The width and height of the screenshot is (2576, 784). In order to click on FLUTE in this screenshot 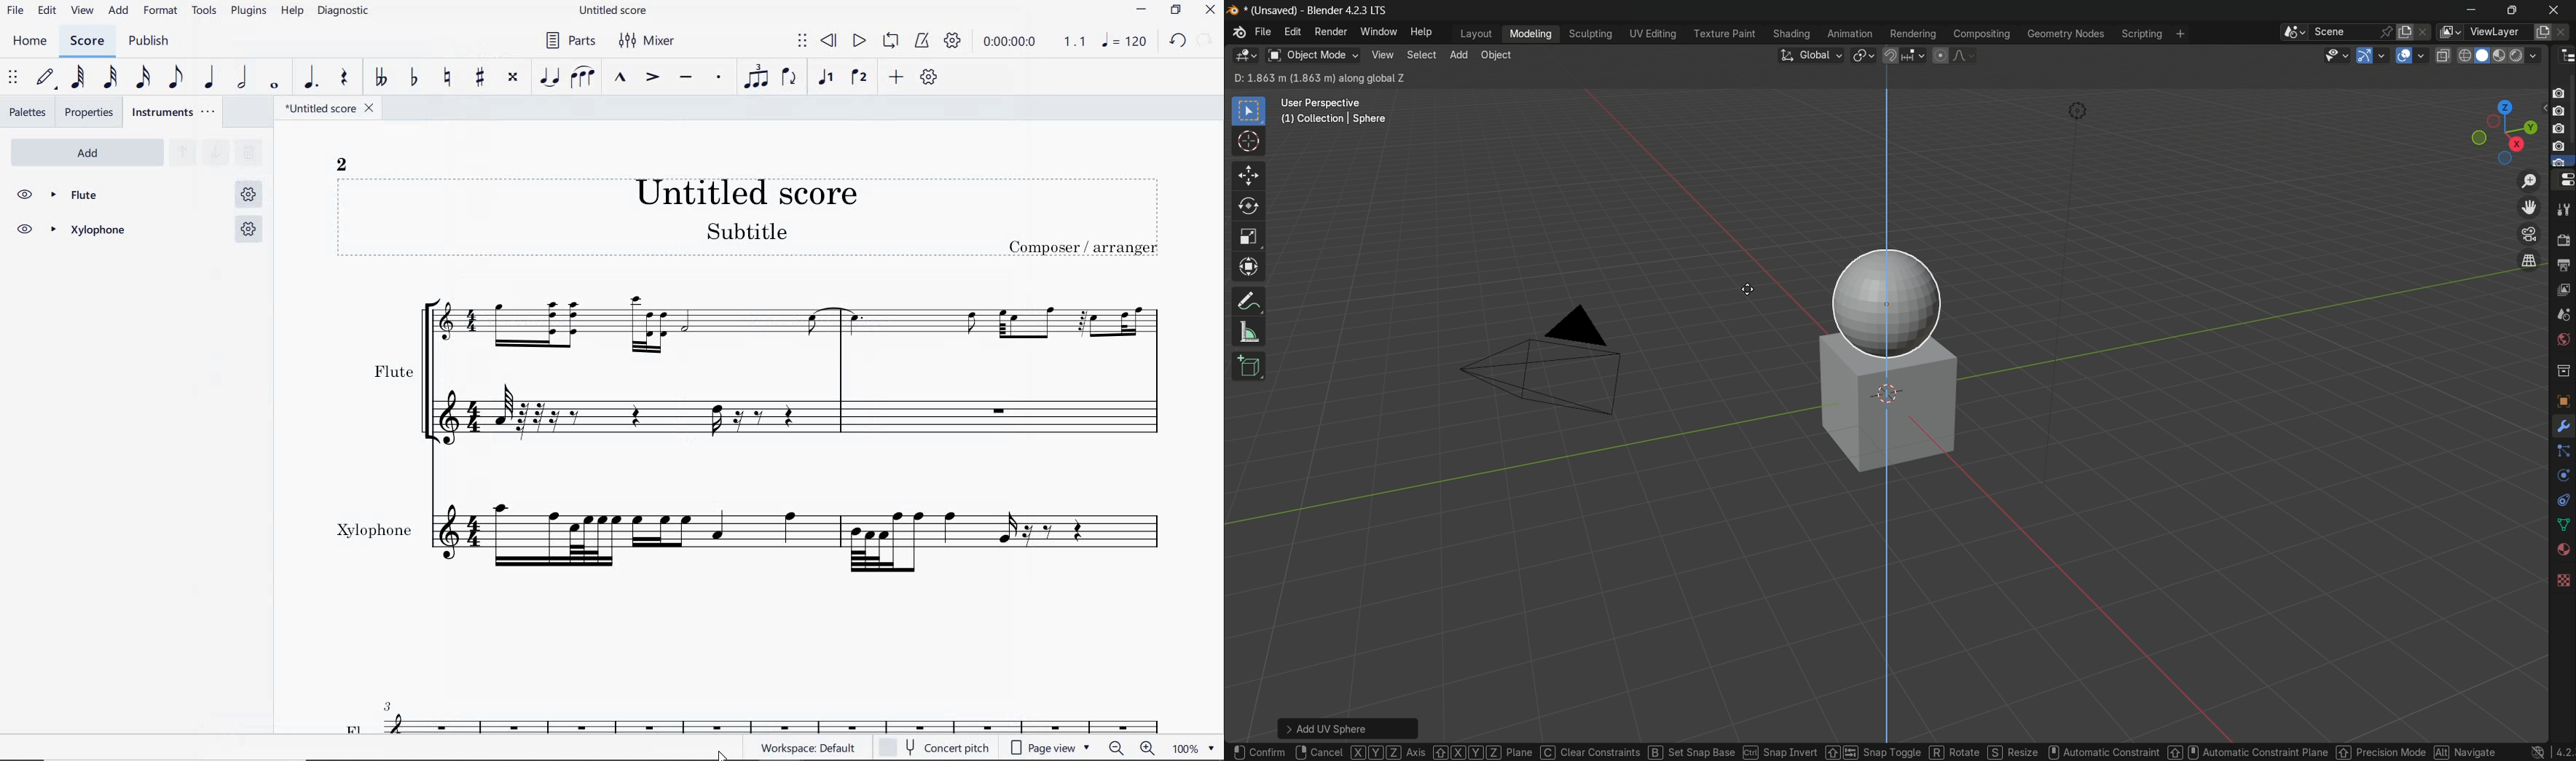, I will do `click(752, 365)`.